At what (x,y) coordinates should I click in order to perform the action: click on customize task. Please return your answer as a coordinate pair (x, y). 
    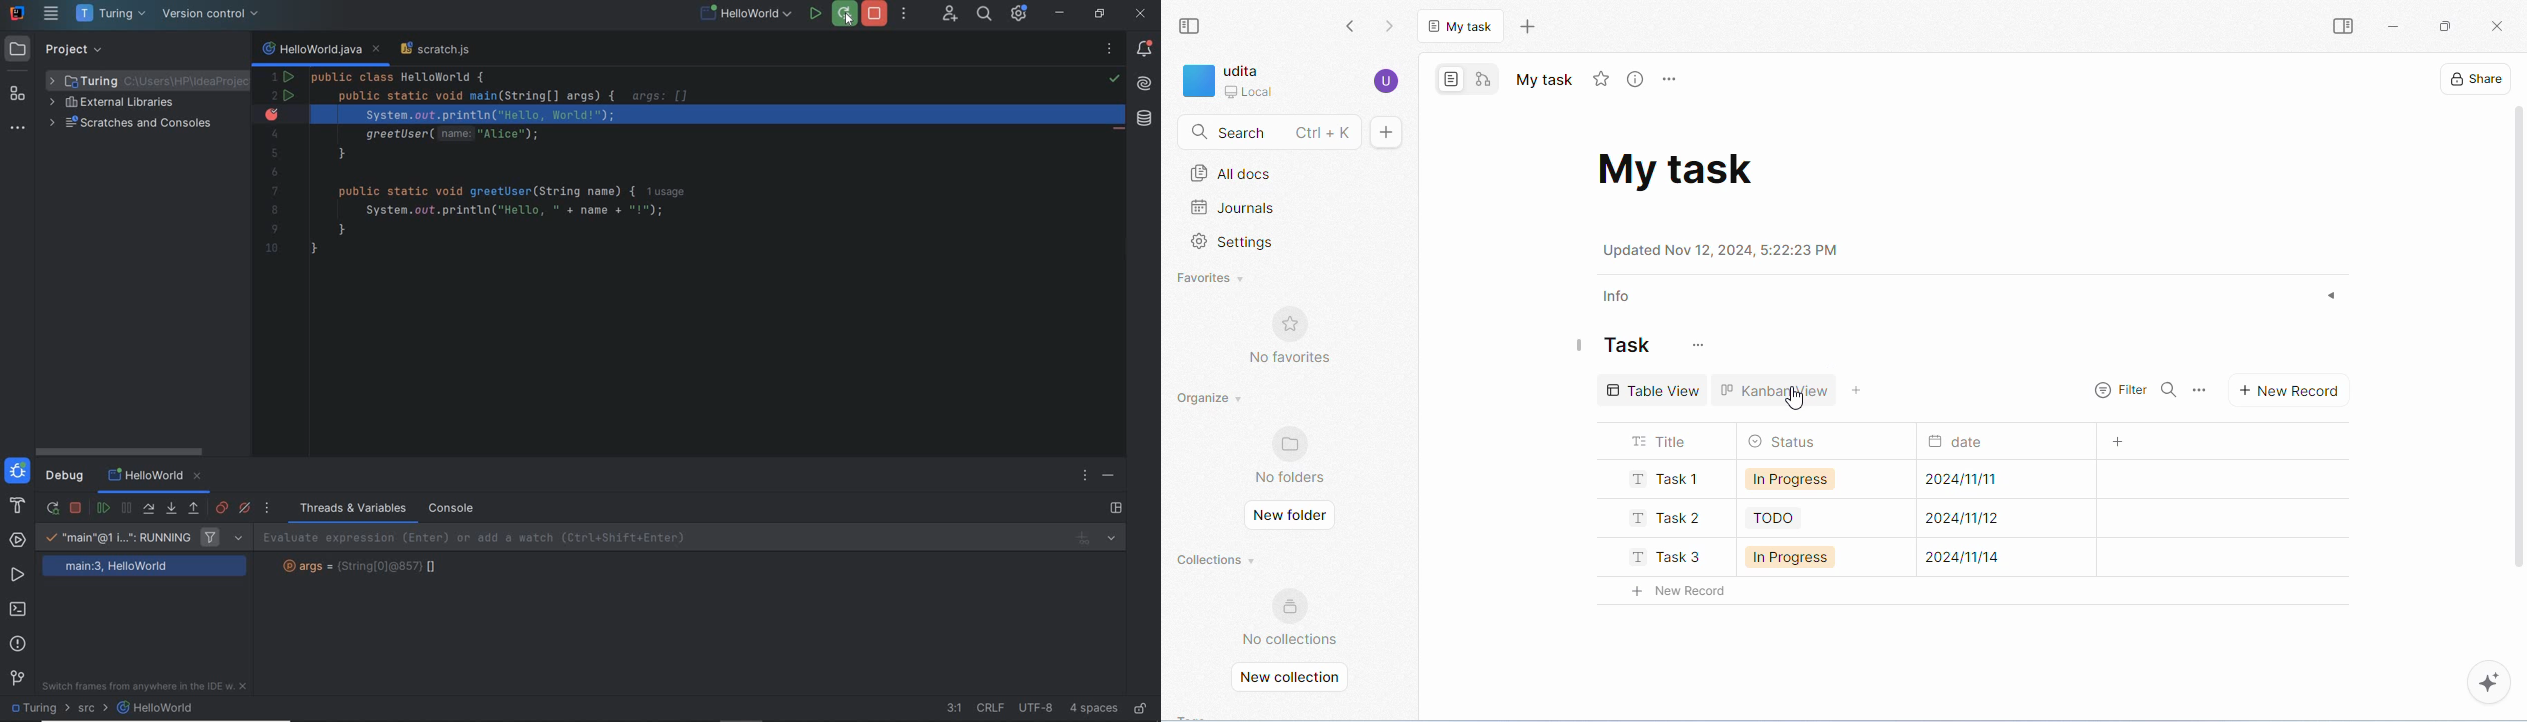
    Looking at the image, I should click on (1702, 346).